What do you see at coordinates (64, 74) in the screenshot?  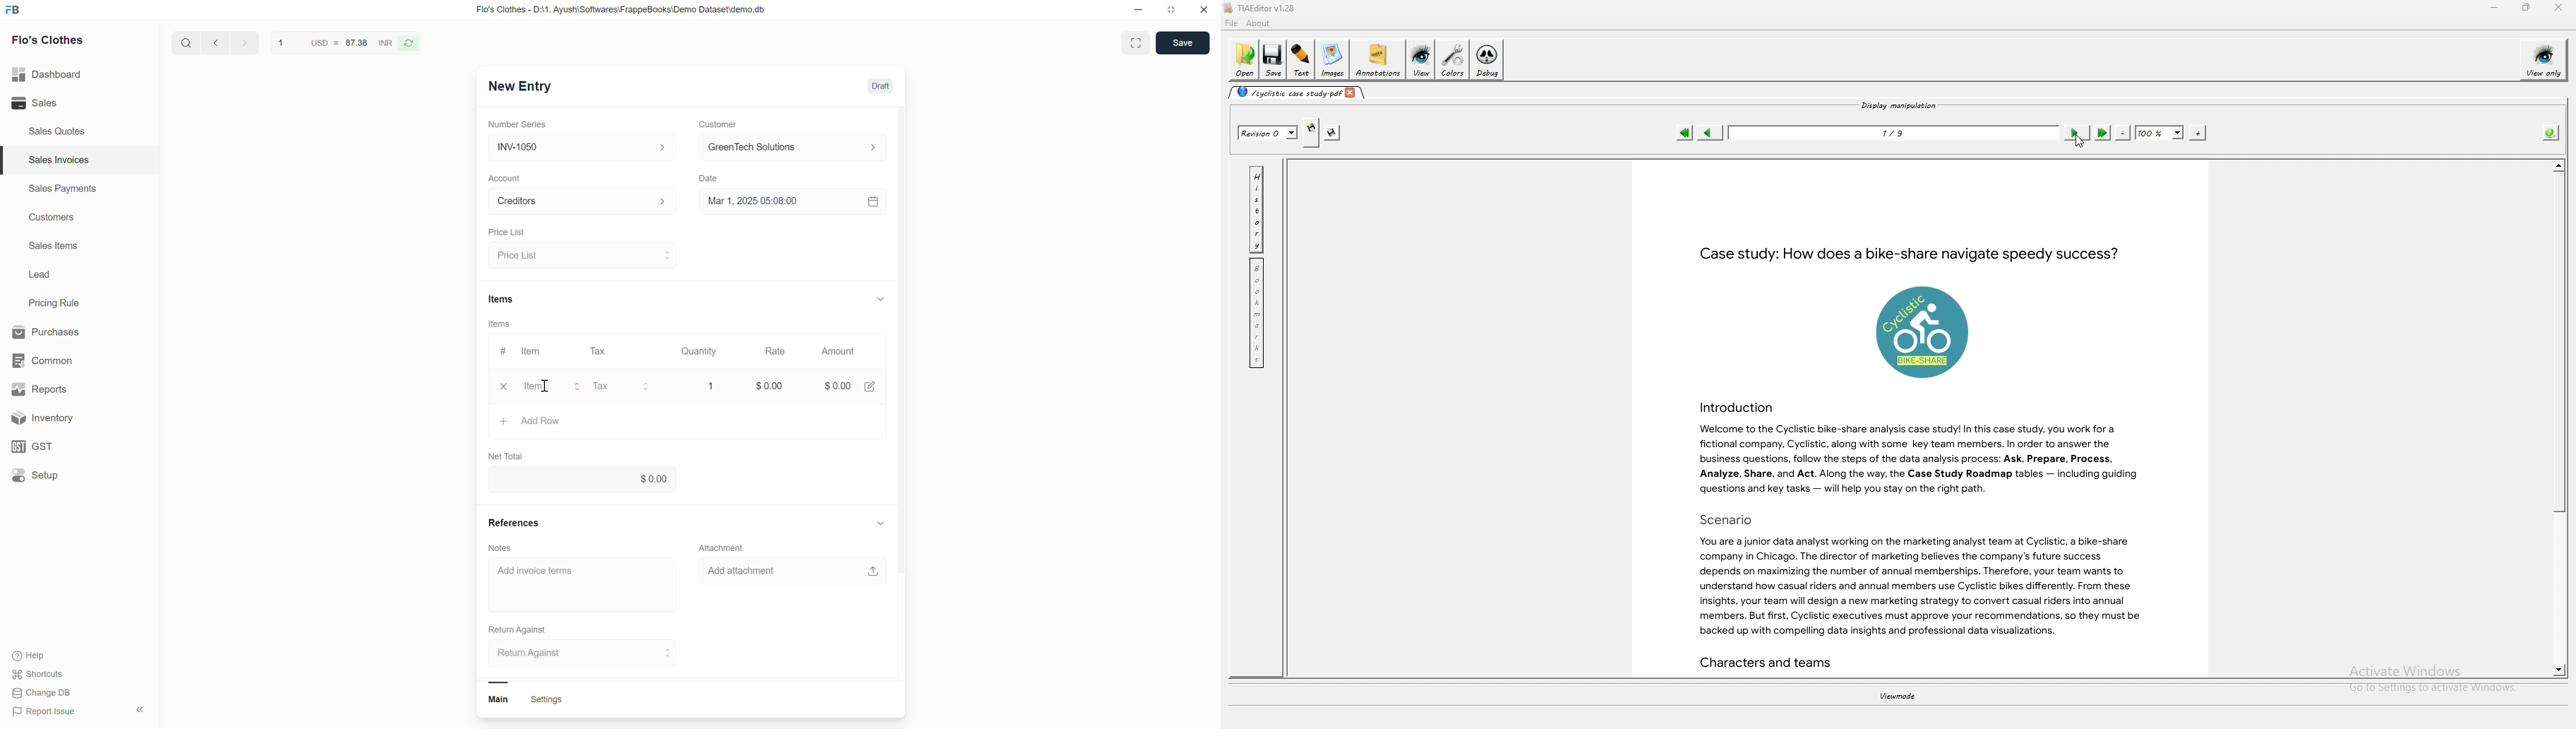 I see `Dashboard ` at bounding box center [64, 74].